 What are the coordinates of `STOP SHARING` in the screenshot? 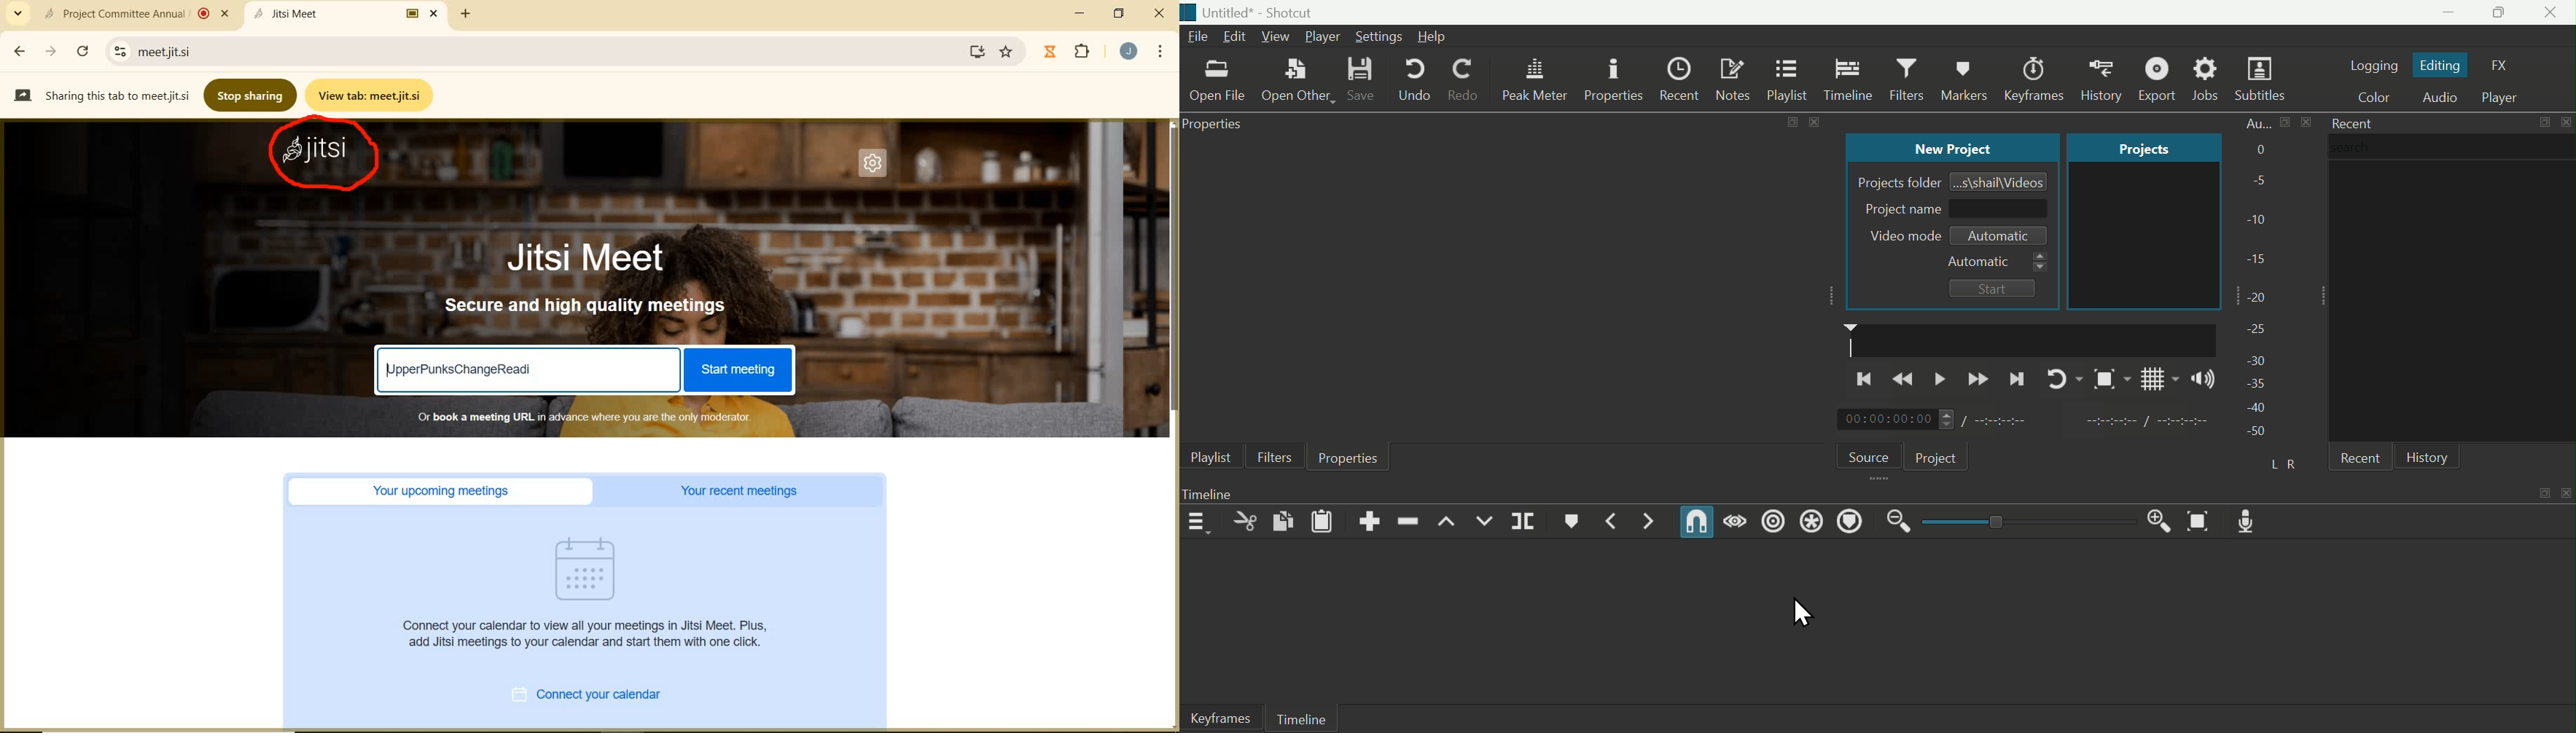 It's located at (251, 94).